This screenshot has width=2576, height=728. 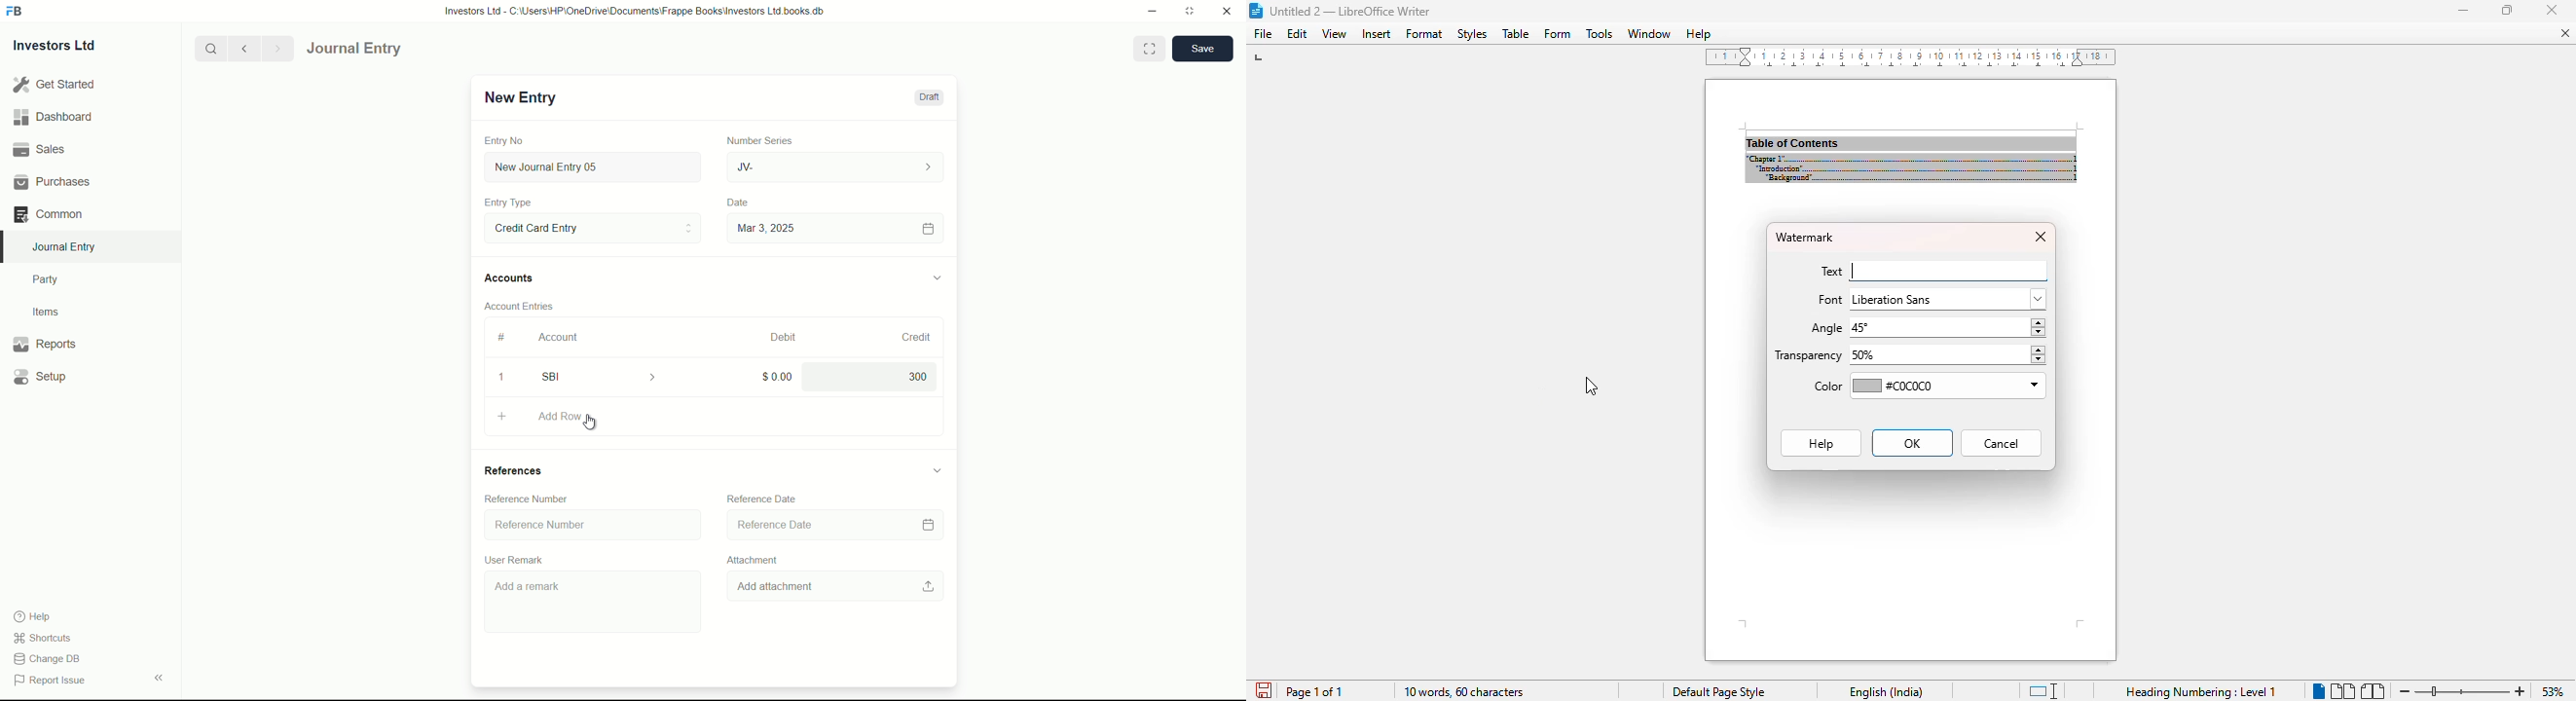 What do you see at coordinates (2372, 691) in the screenshot?
I see `book view` at bounding box center [2372, 691].